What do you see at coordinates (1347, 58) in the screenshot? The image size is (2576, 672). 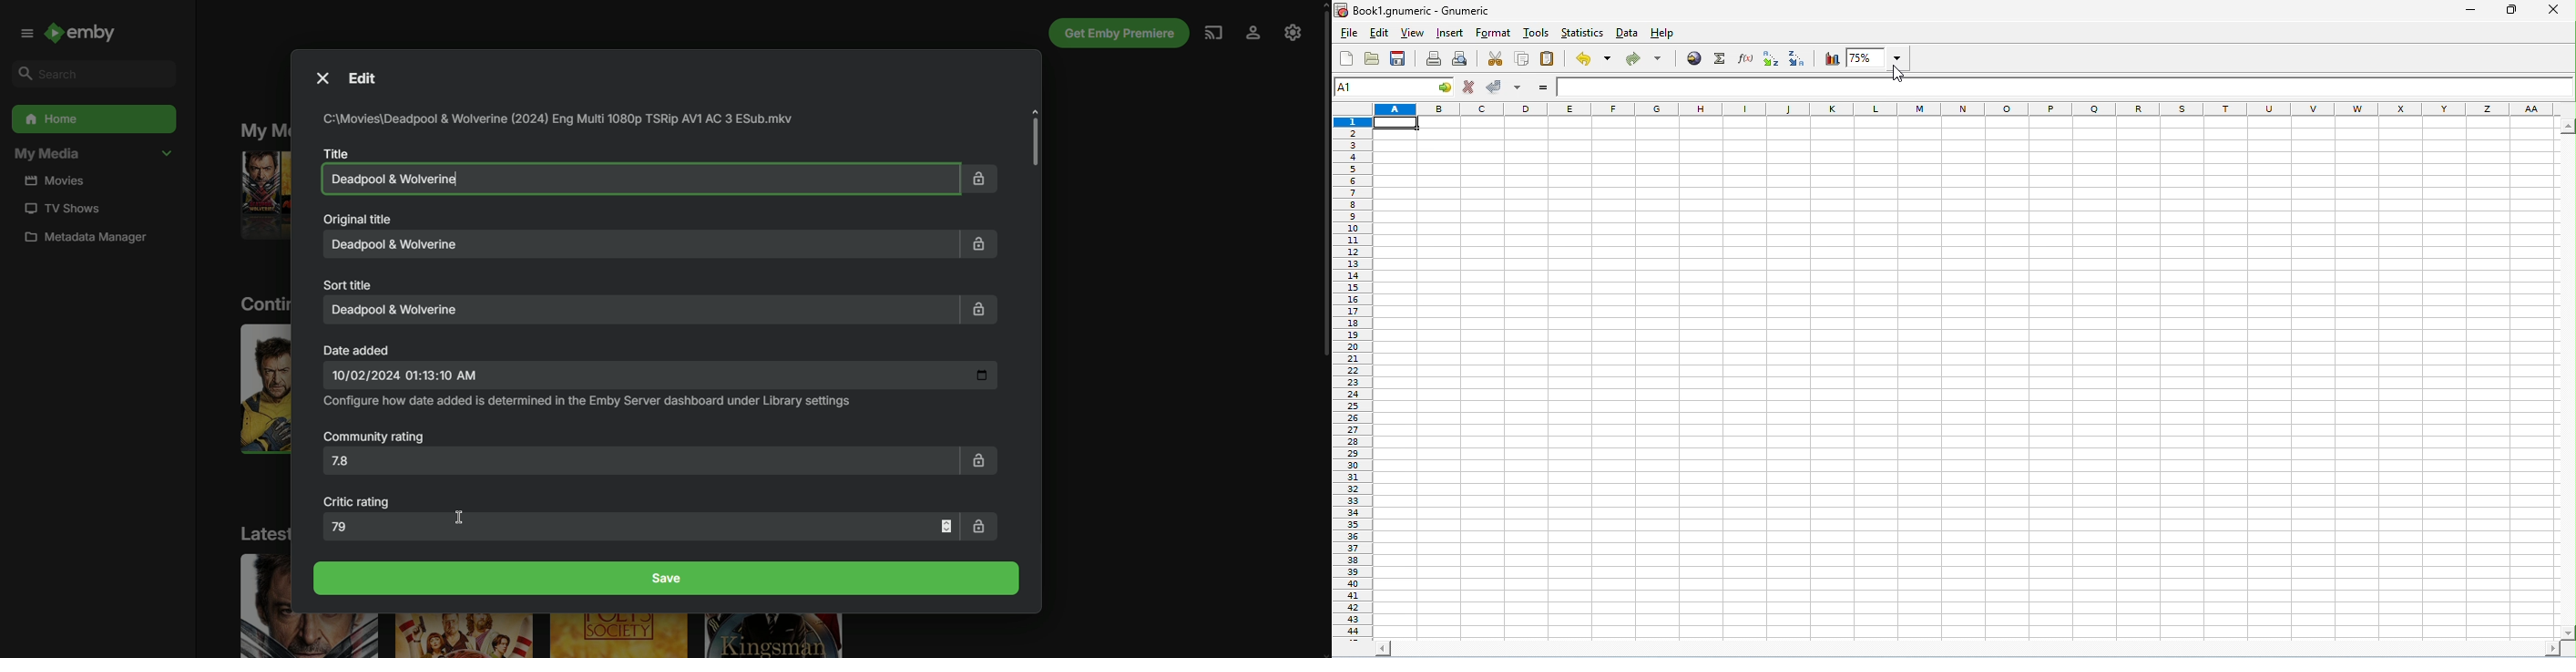 I see `new` at bounding box center [1347, 58].